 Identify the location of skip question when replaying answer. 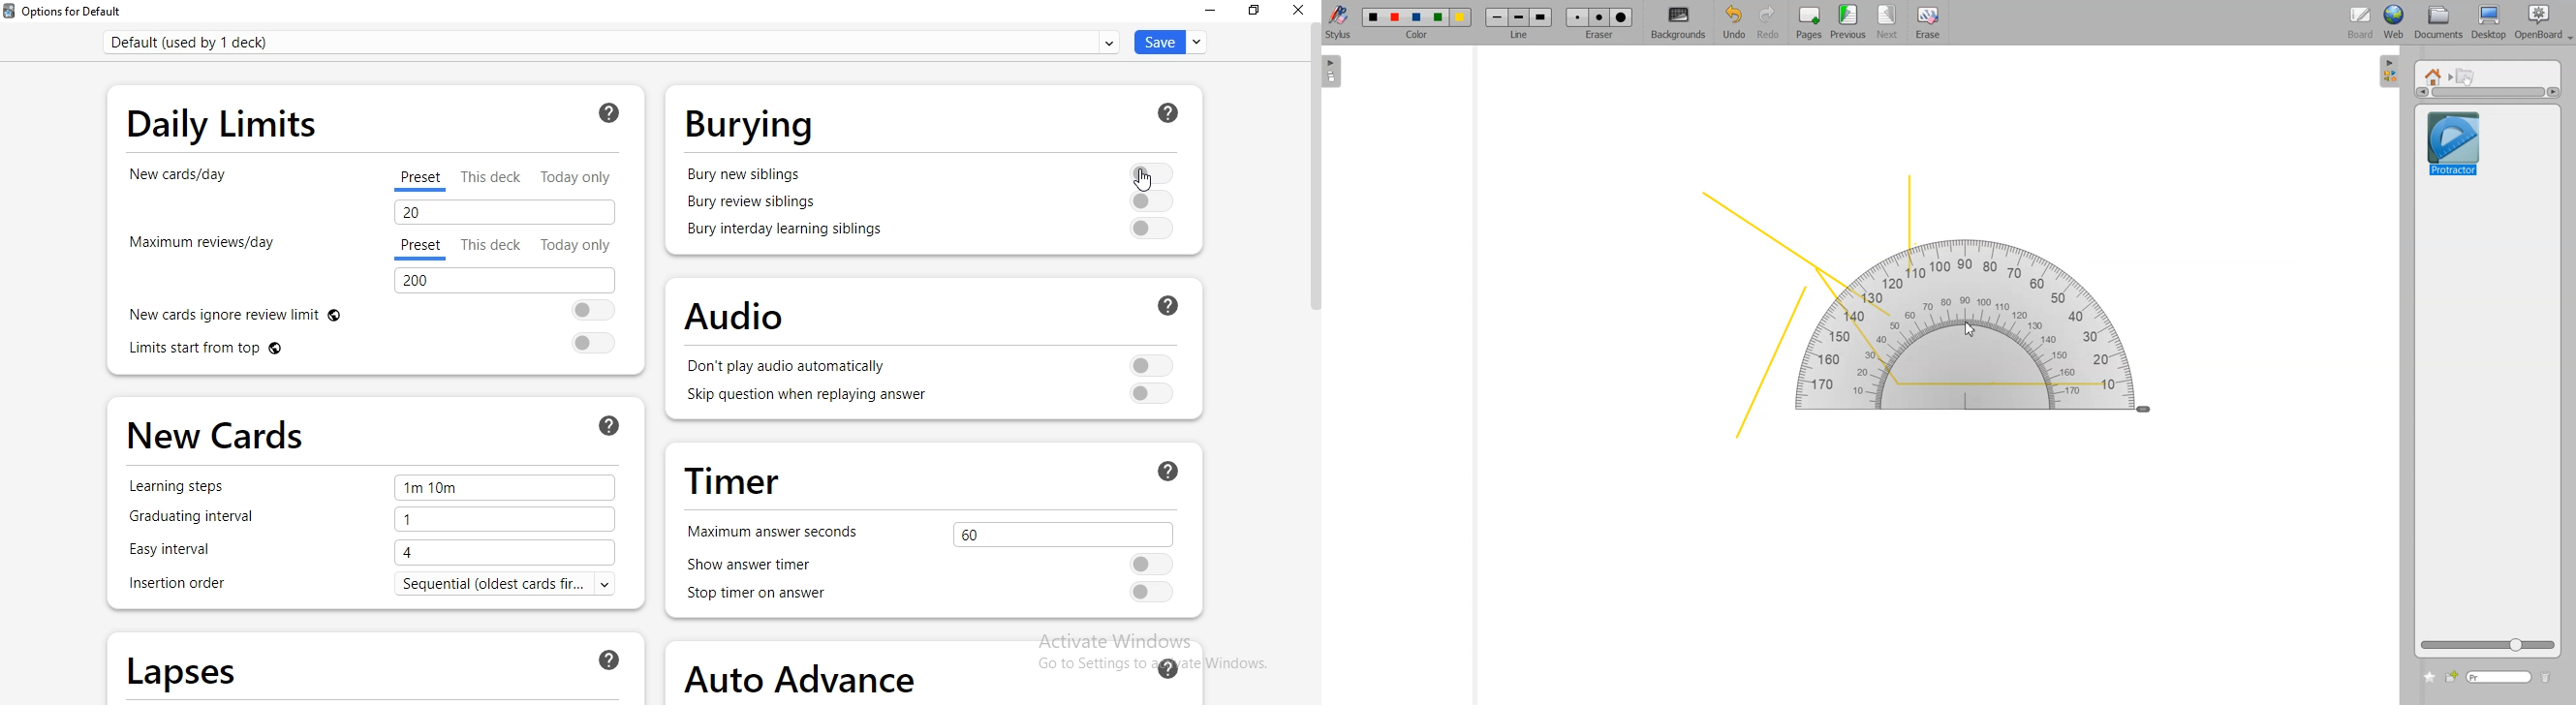
(798, 400).